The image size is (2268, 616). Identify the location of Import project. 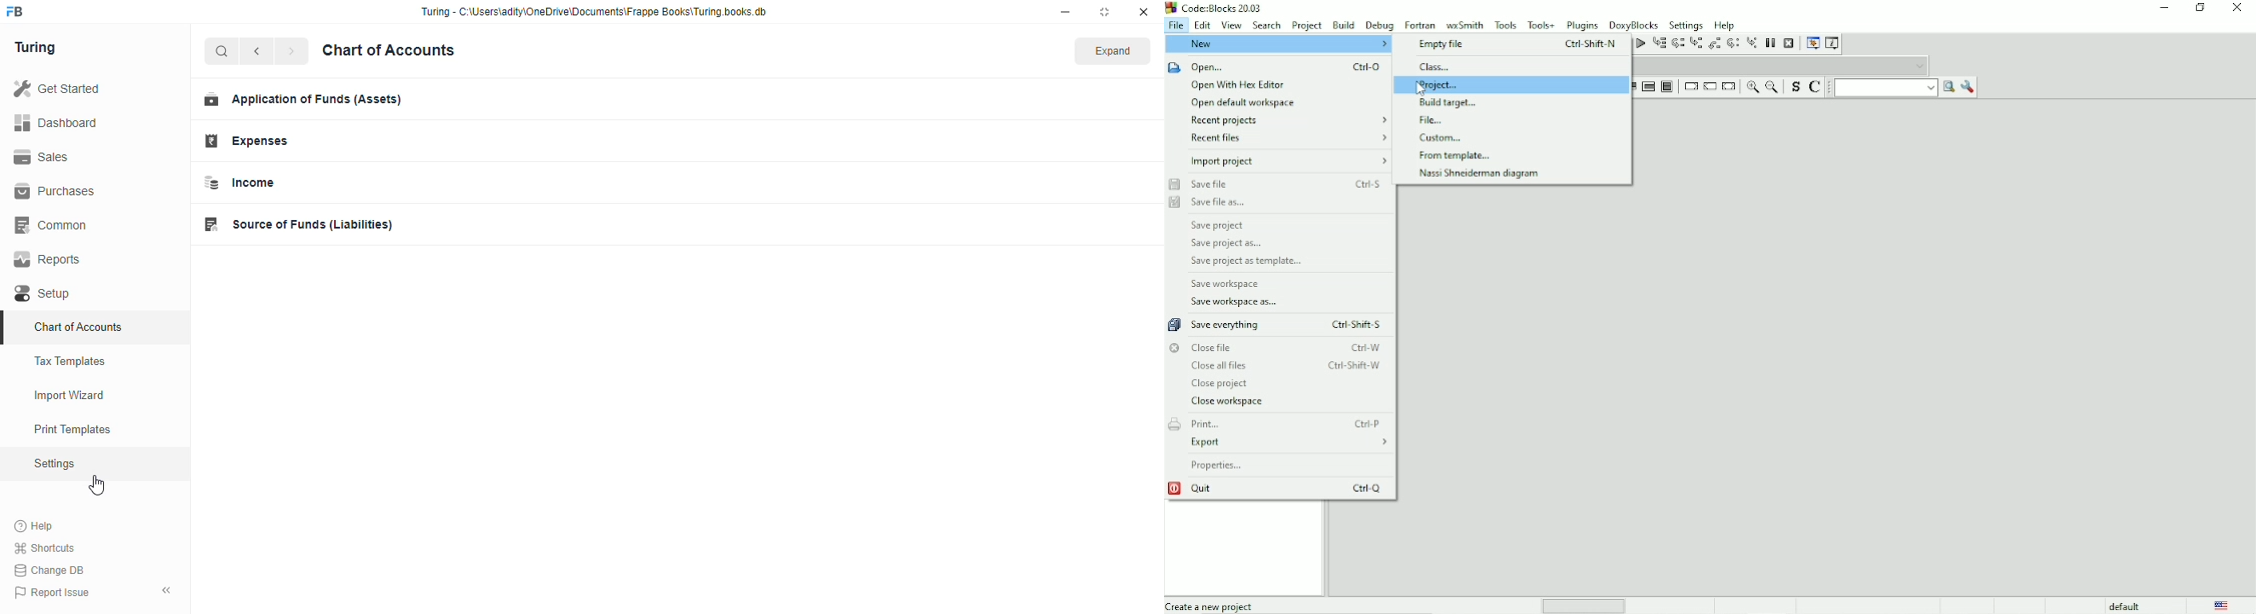
(1289, 161).